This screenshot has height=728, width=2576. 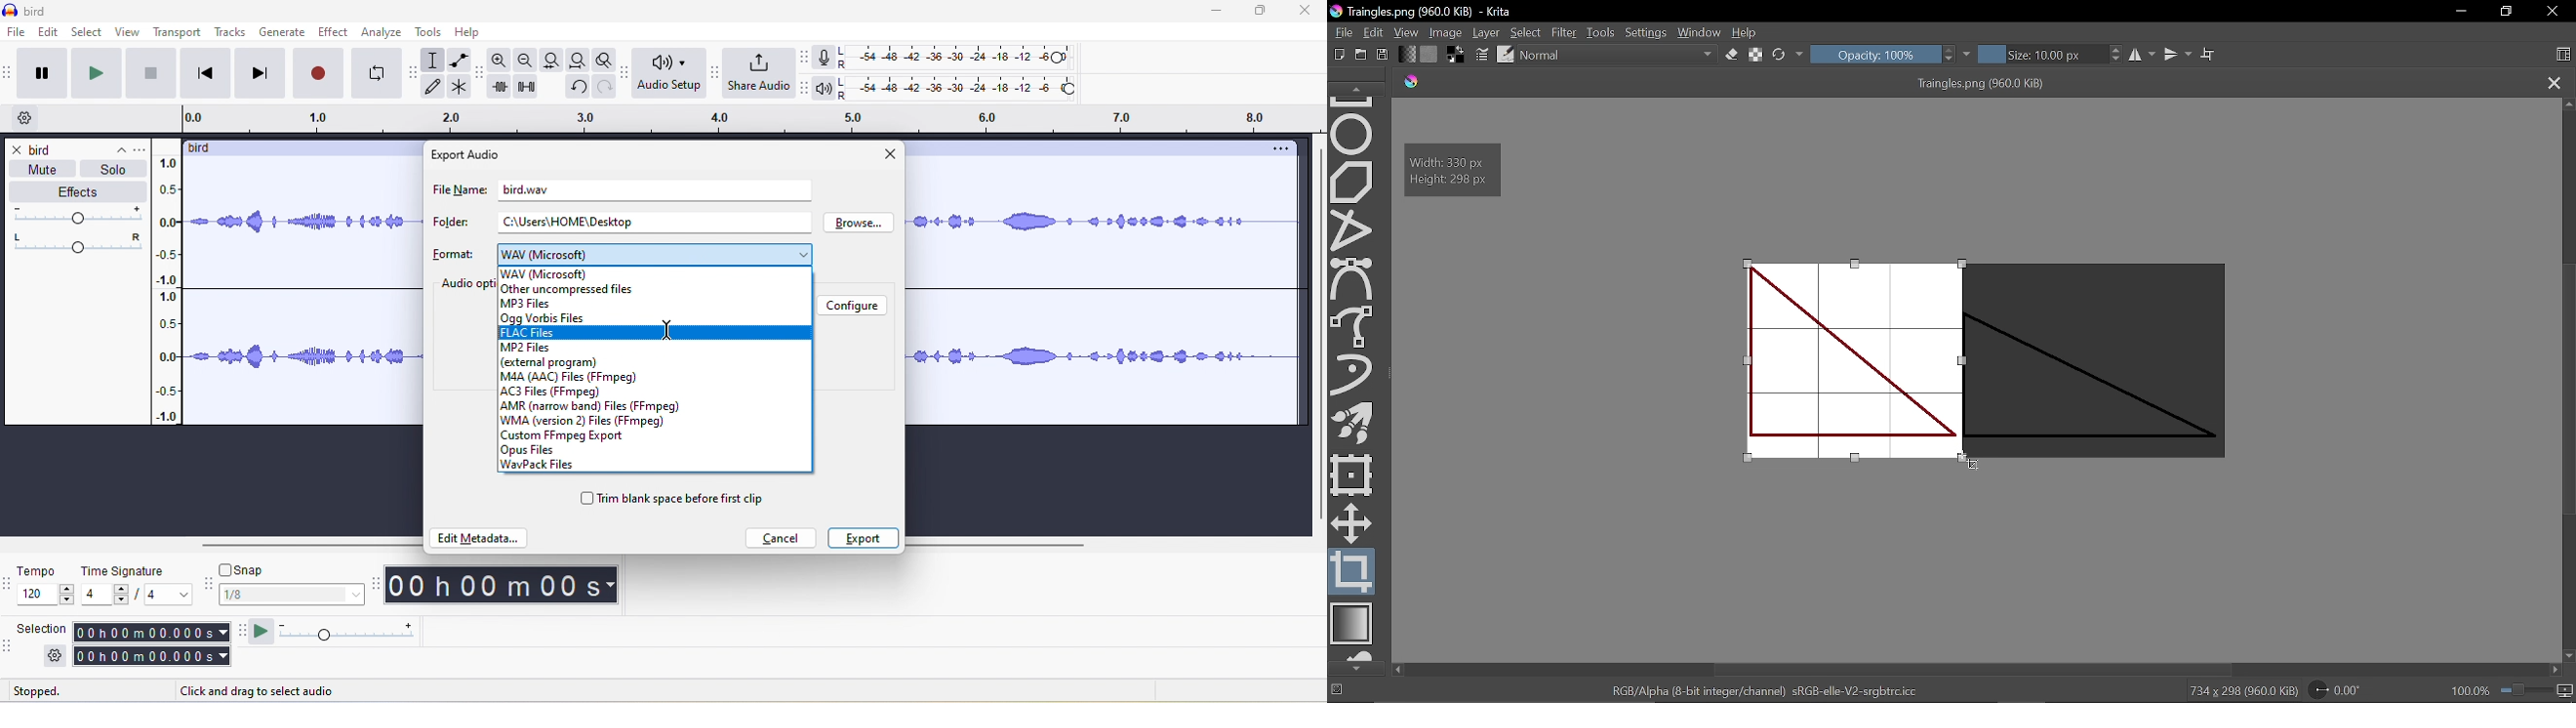 What do you see at coordinates (1340, 55) in the screenshot?
I see `Create new document` at bounding box center [1340, 55].